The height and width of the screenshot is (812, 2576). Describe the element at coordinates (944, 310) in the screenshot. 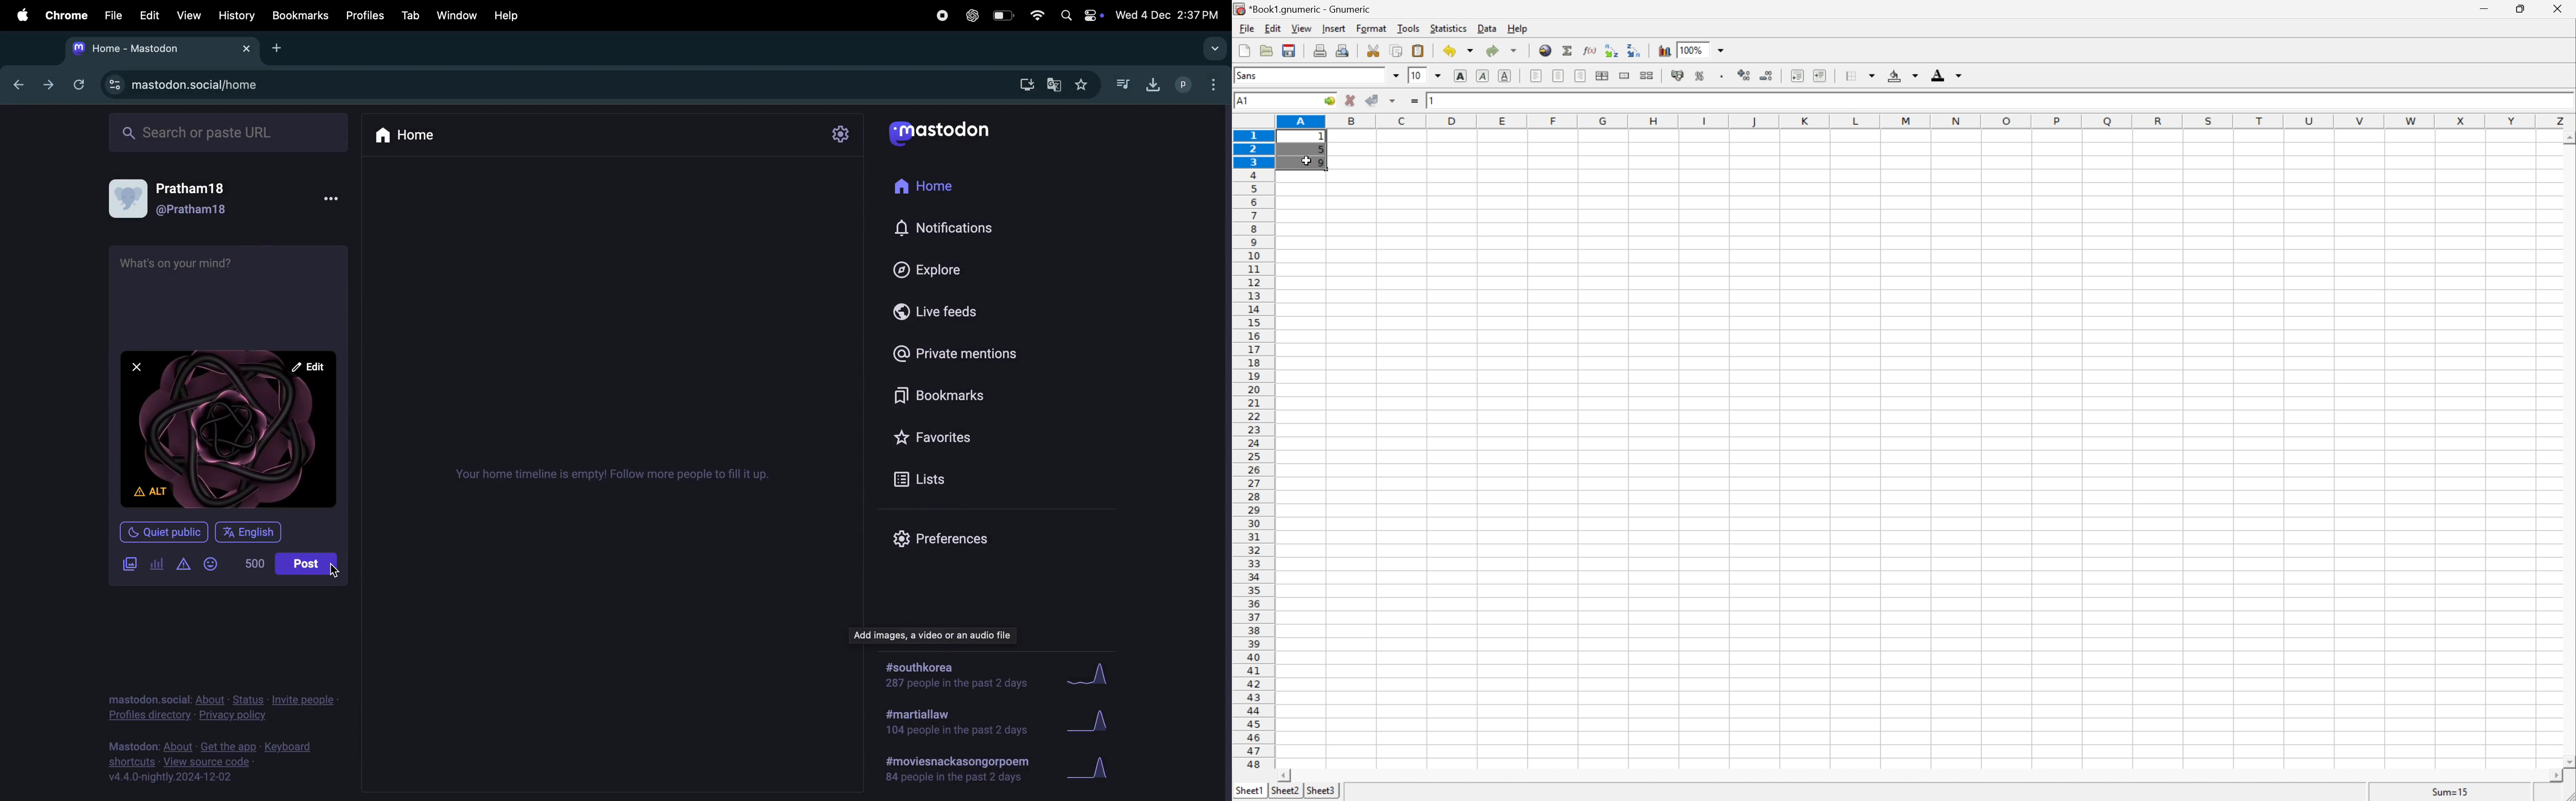

I see `live feeds` at that location.